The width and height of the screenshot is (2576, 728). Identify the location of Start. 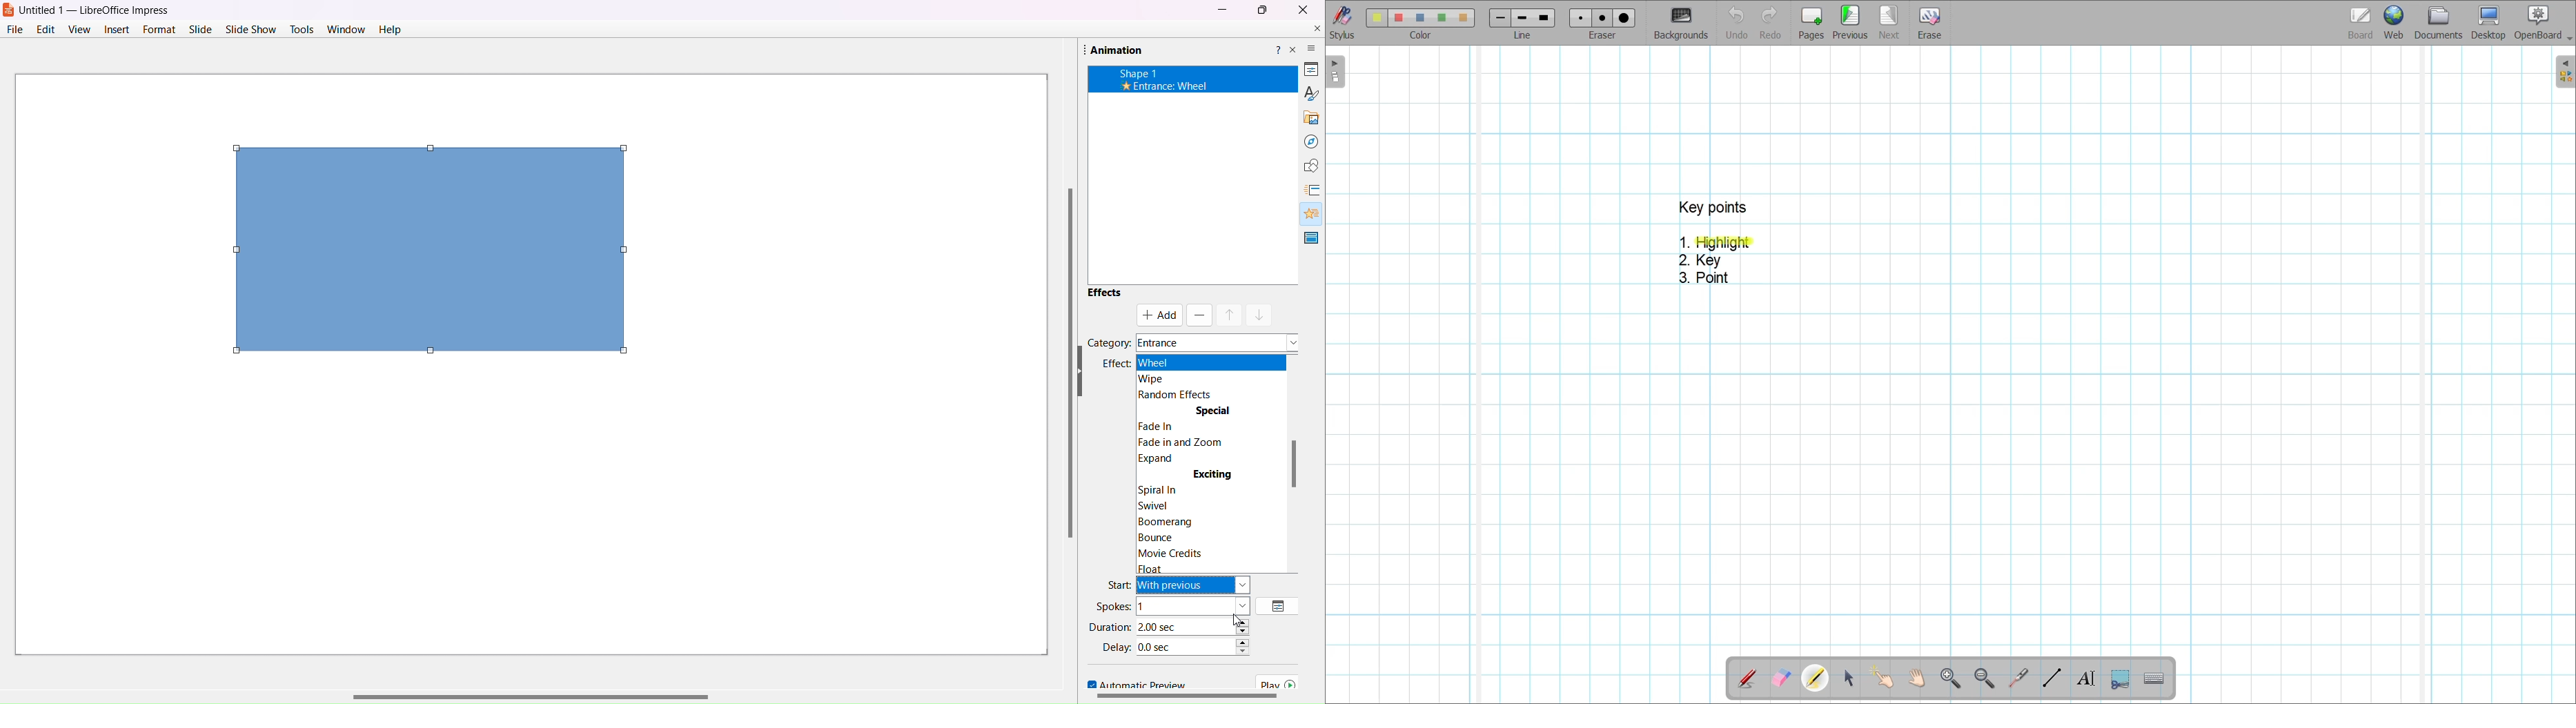
(1117, 584).